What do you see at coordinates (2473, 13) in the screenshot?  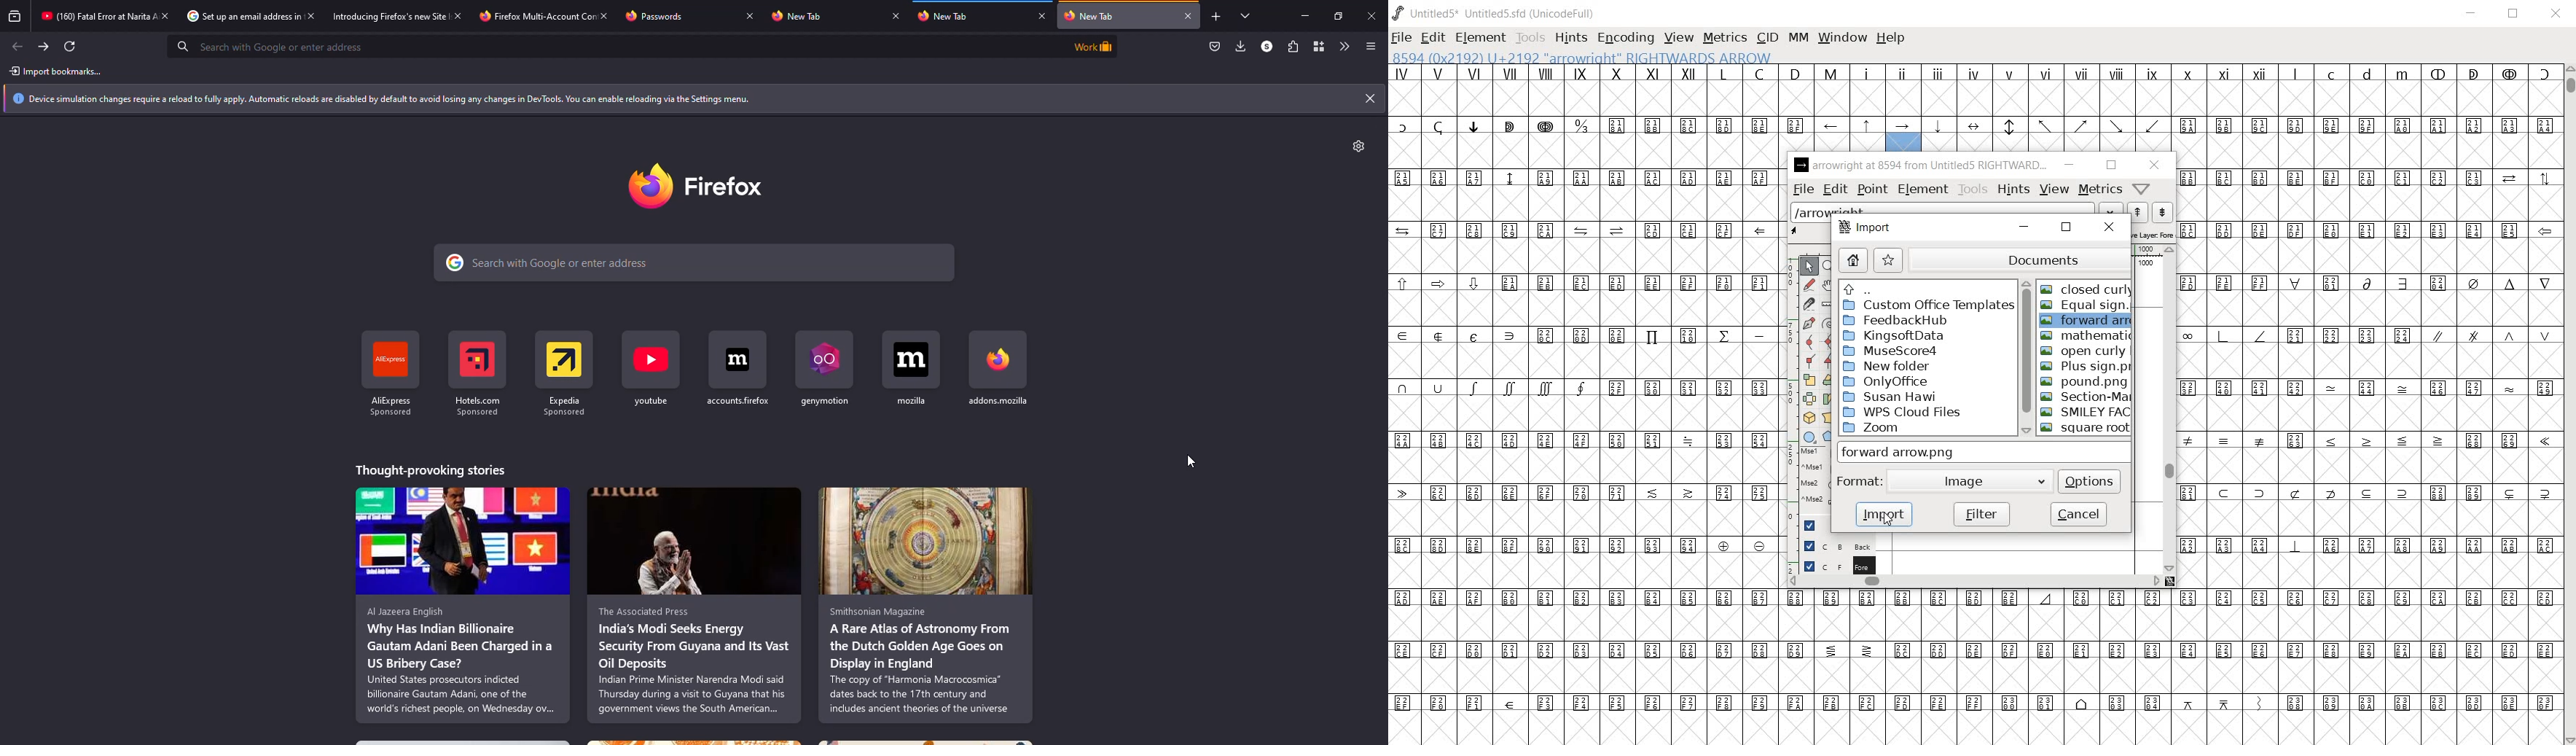 I see `MINIMIZE` at bounding box center [2473, 13].